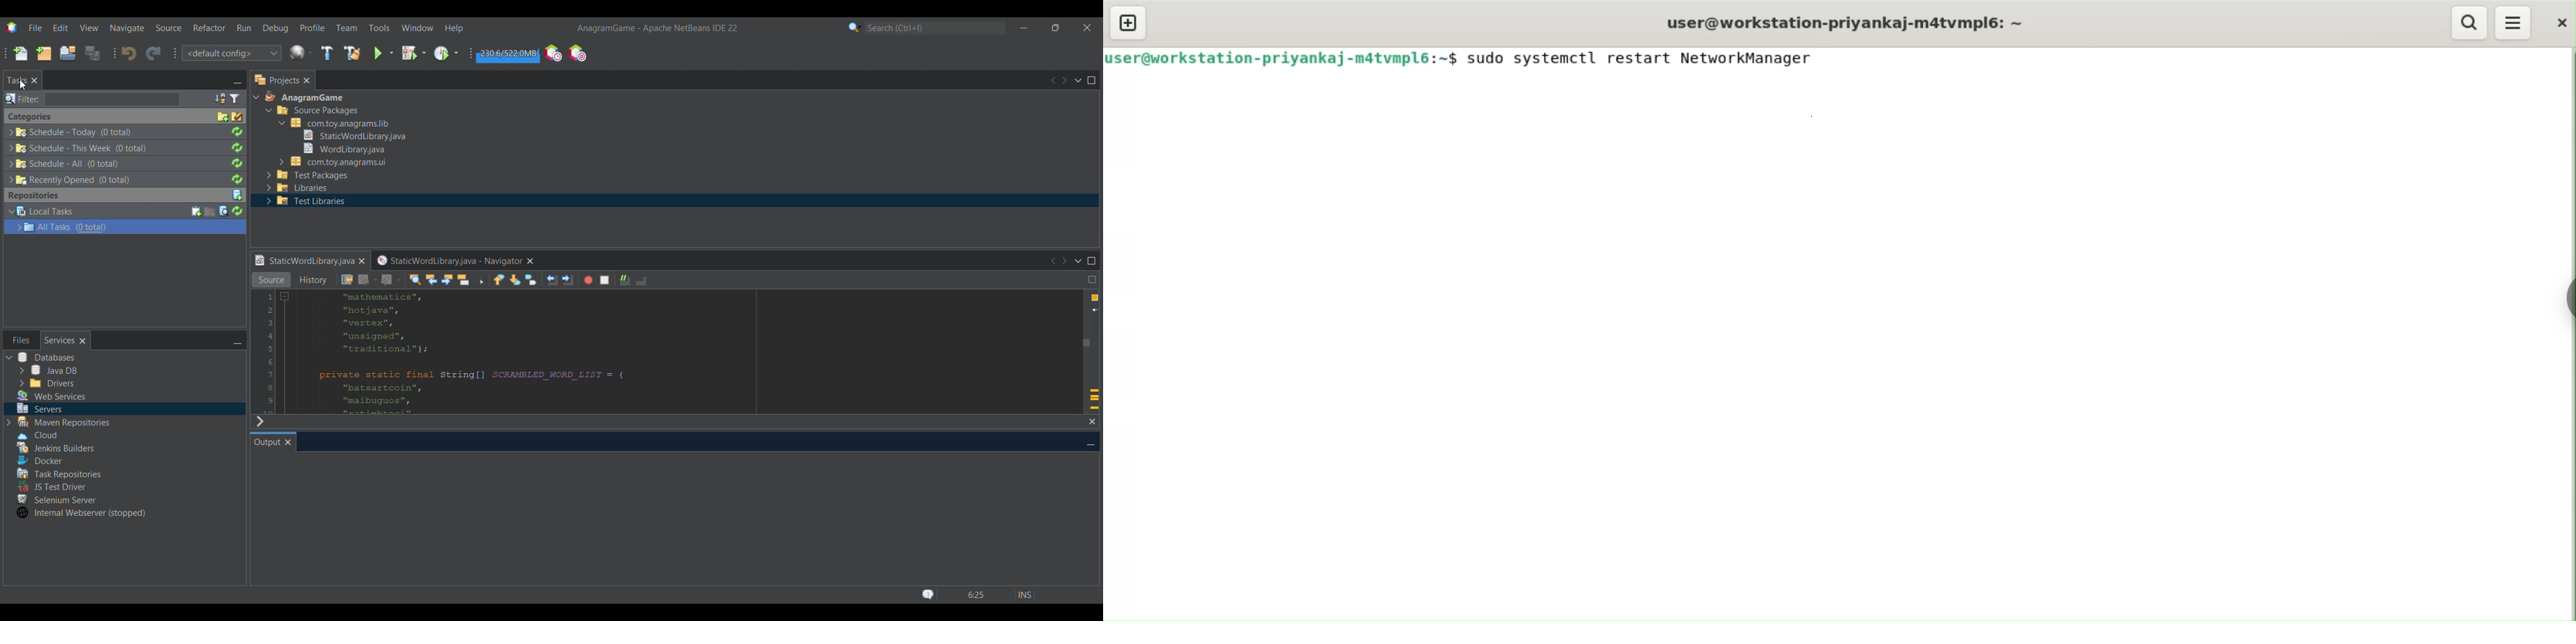 The image size is (2576, 644). I want to click on Vertical slide bar, so click(1087, 334).